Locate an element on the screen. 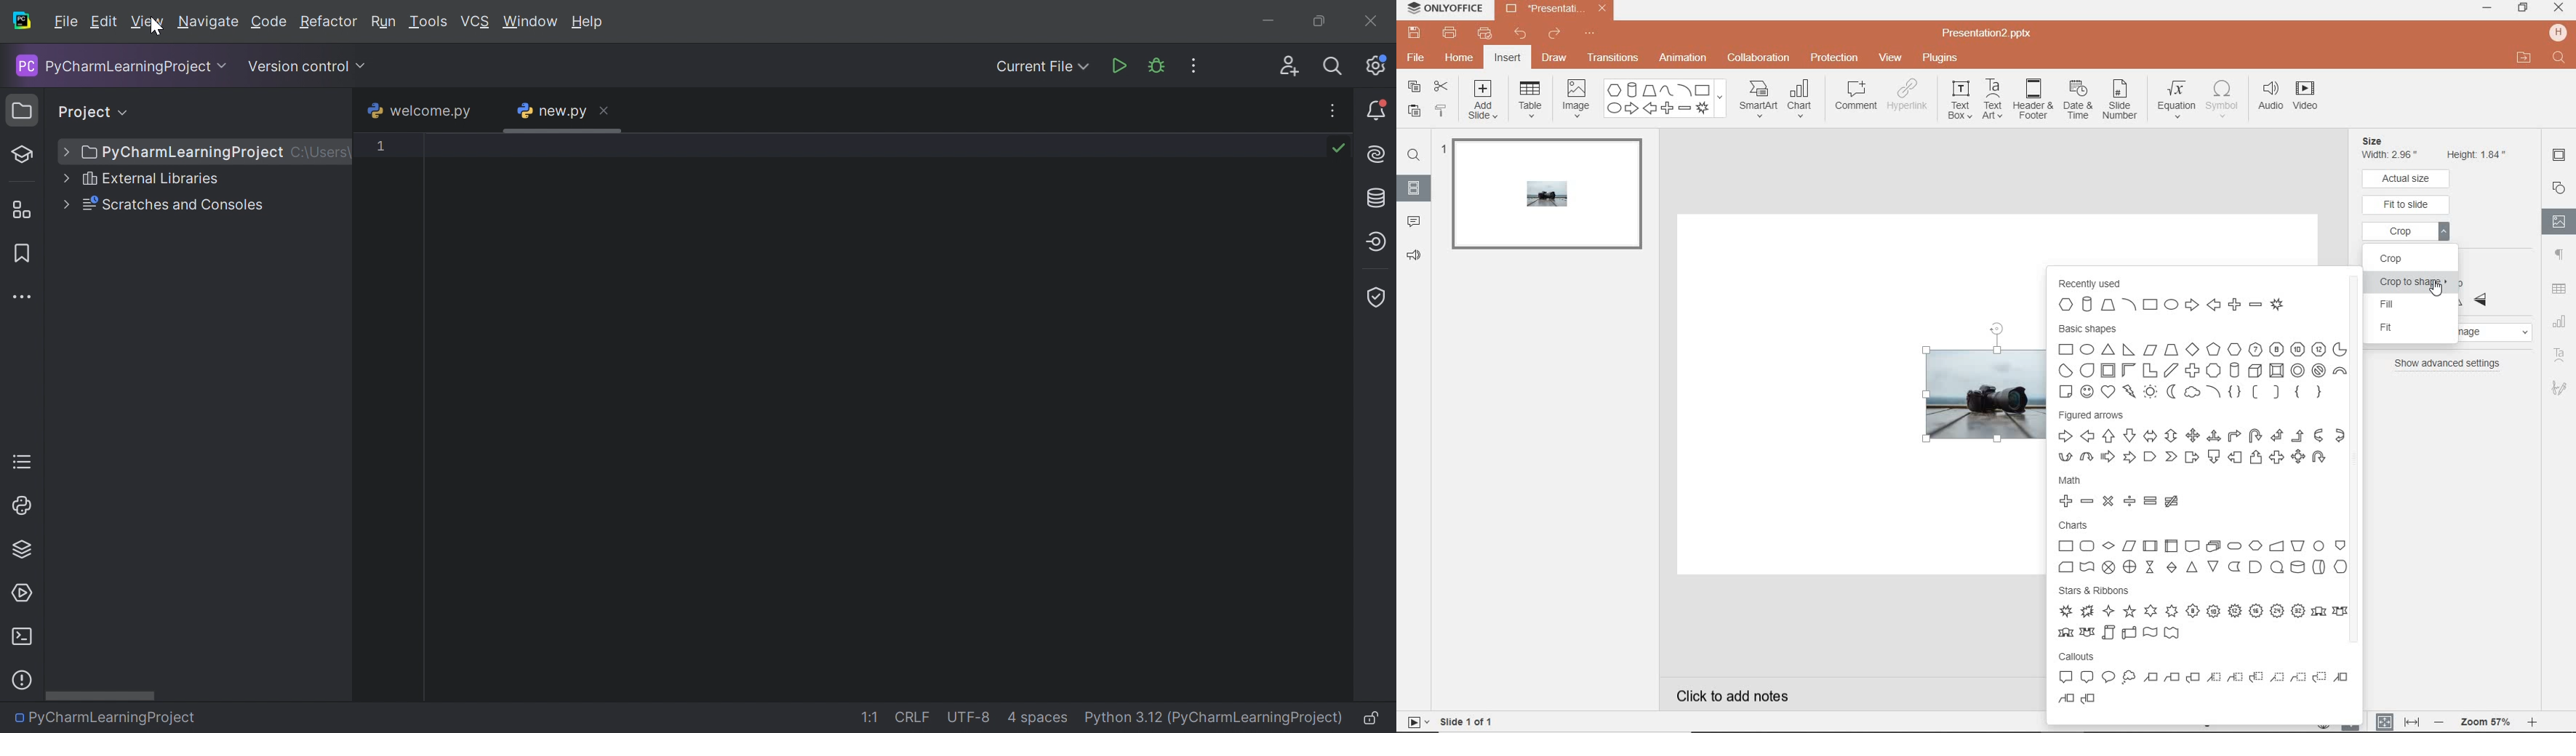 Image resolution: width=2576 pixels, height=756 pixels. Tools is located at coordinates (428, 23).